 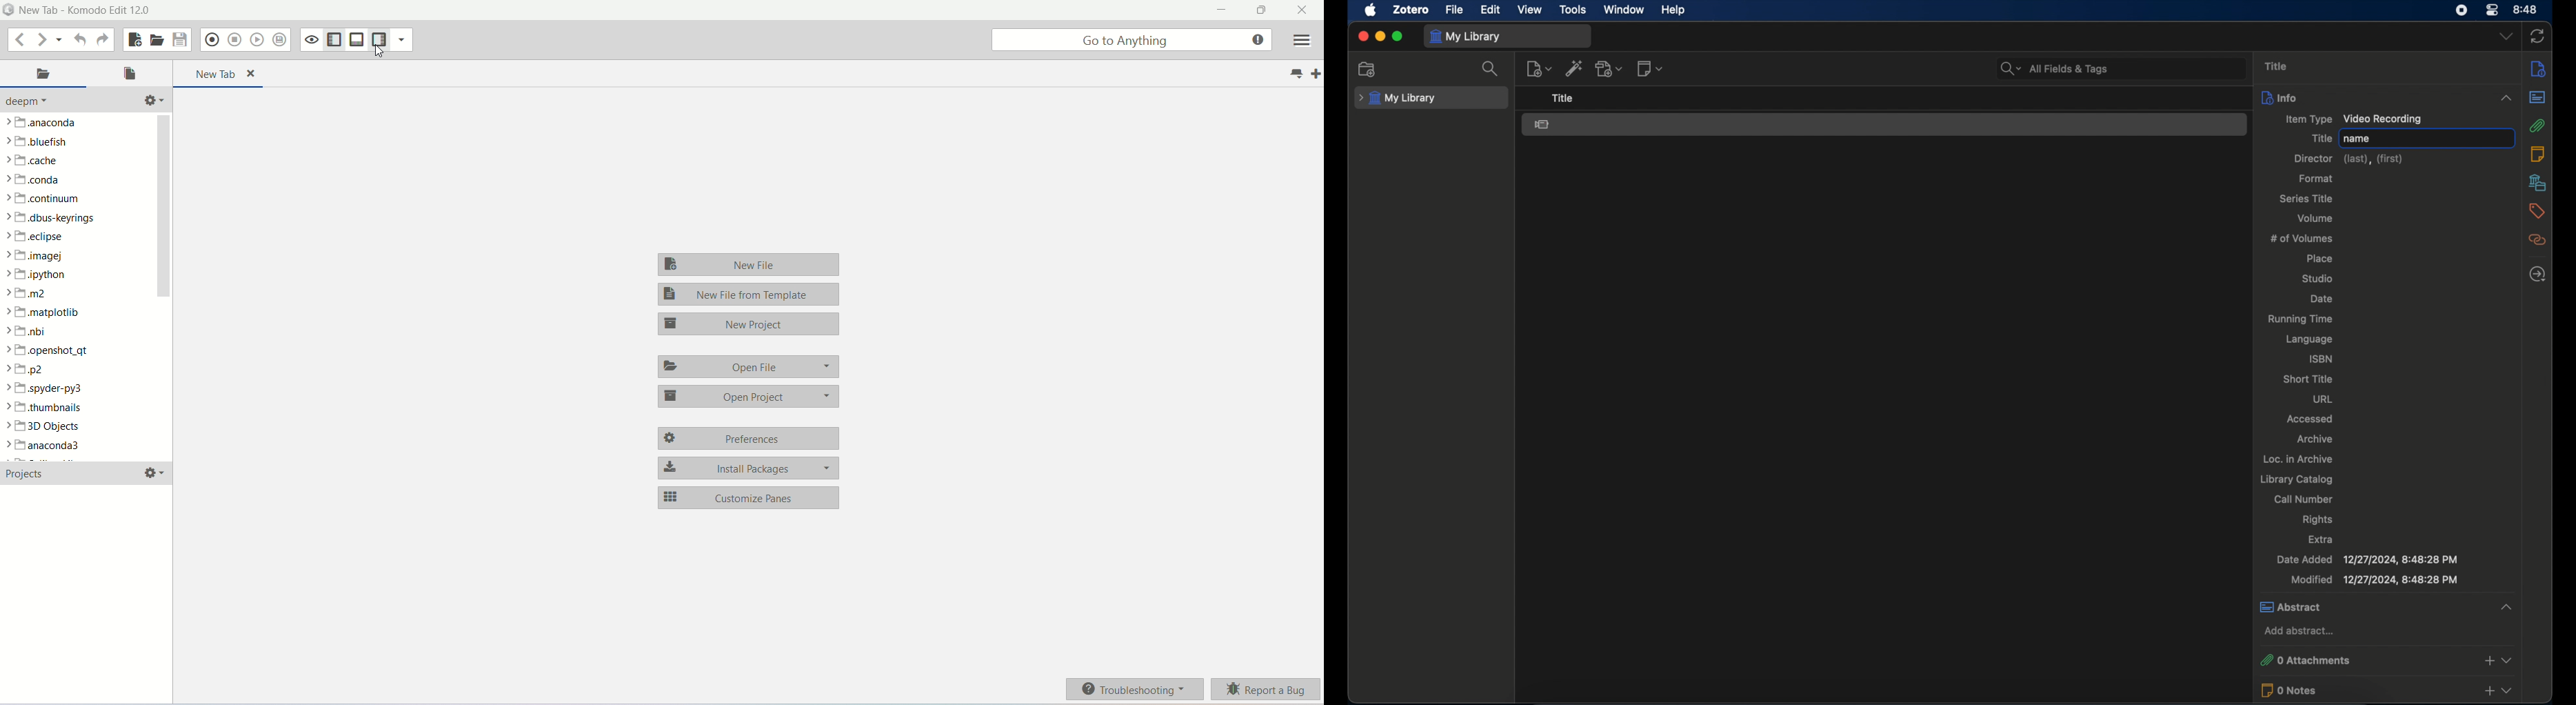 What do you see at coordinates (2353, 119) in the screenshot?
I see `item type` at bounding box center [2353, 119].